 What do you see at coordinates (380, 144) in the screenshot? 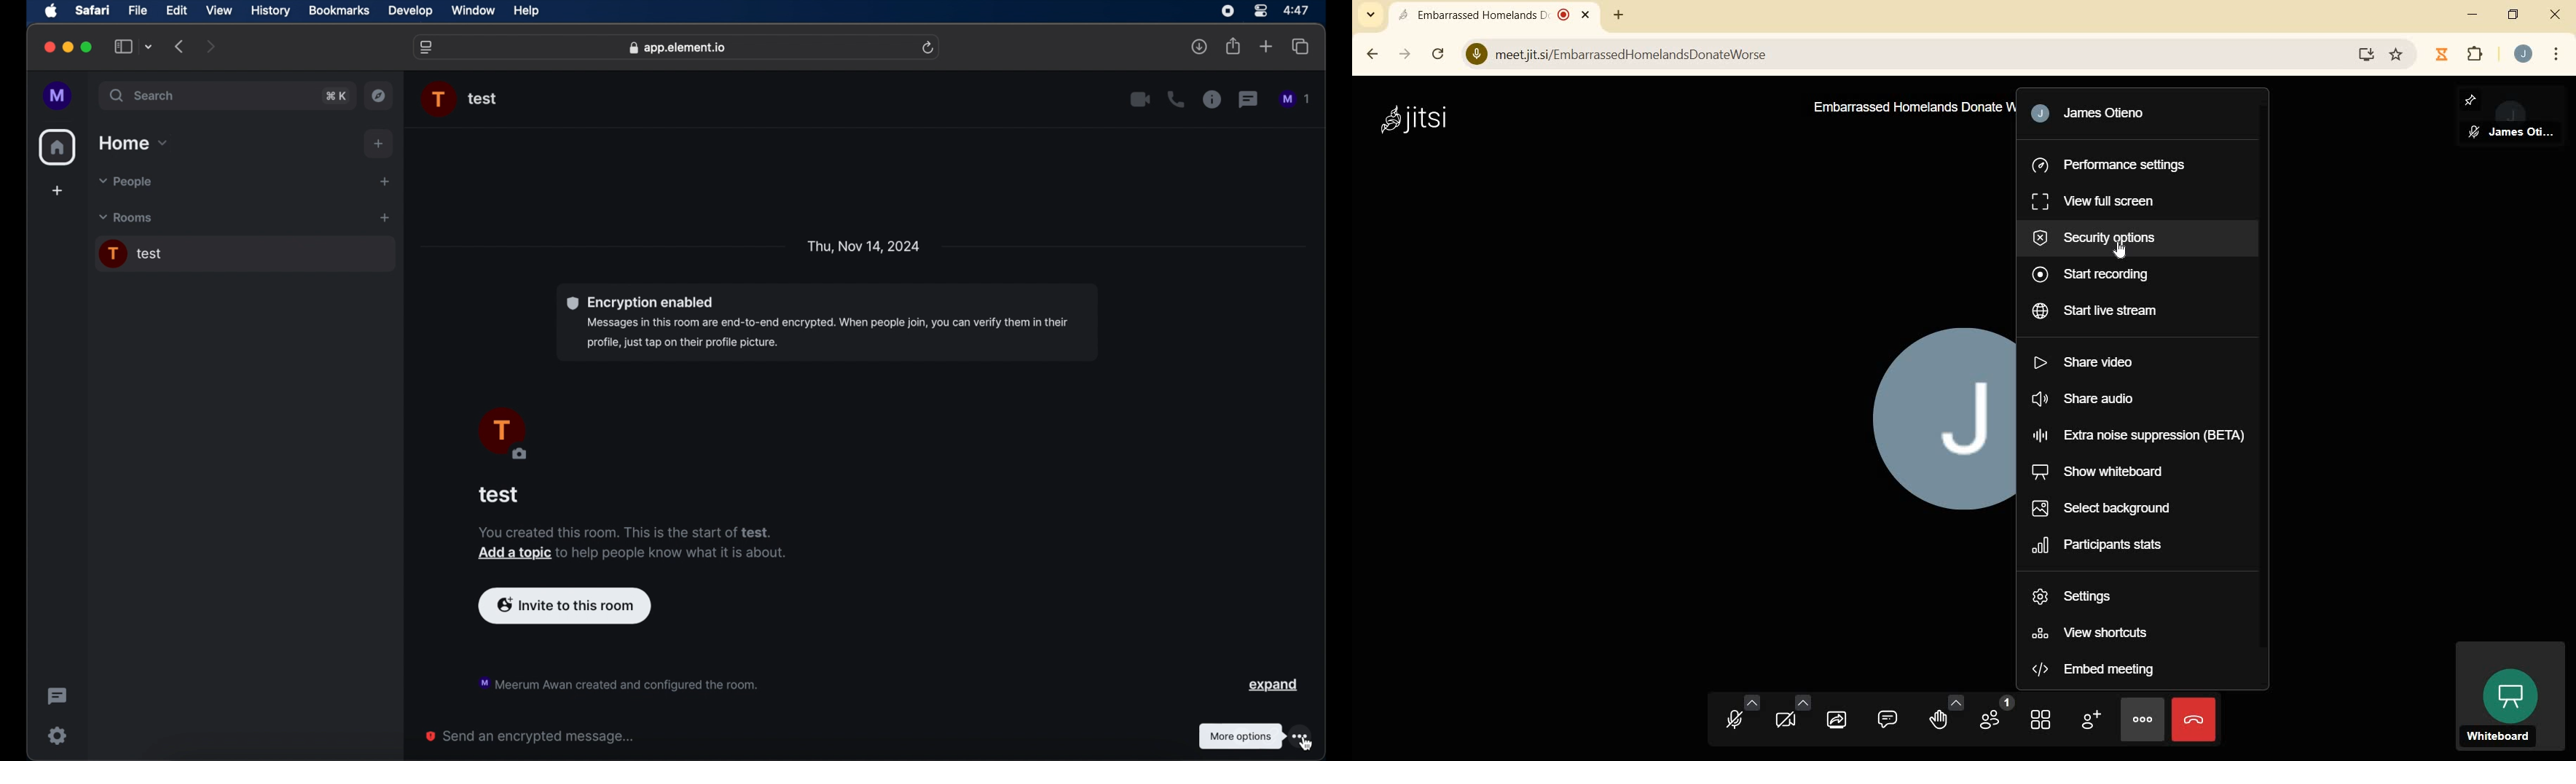
I see `add` at bounding box center [380, 144].